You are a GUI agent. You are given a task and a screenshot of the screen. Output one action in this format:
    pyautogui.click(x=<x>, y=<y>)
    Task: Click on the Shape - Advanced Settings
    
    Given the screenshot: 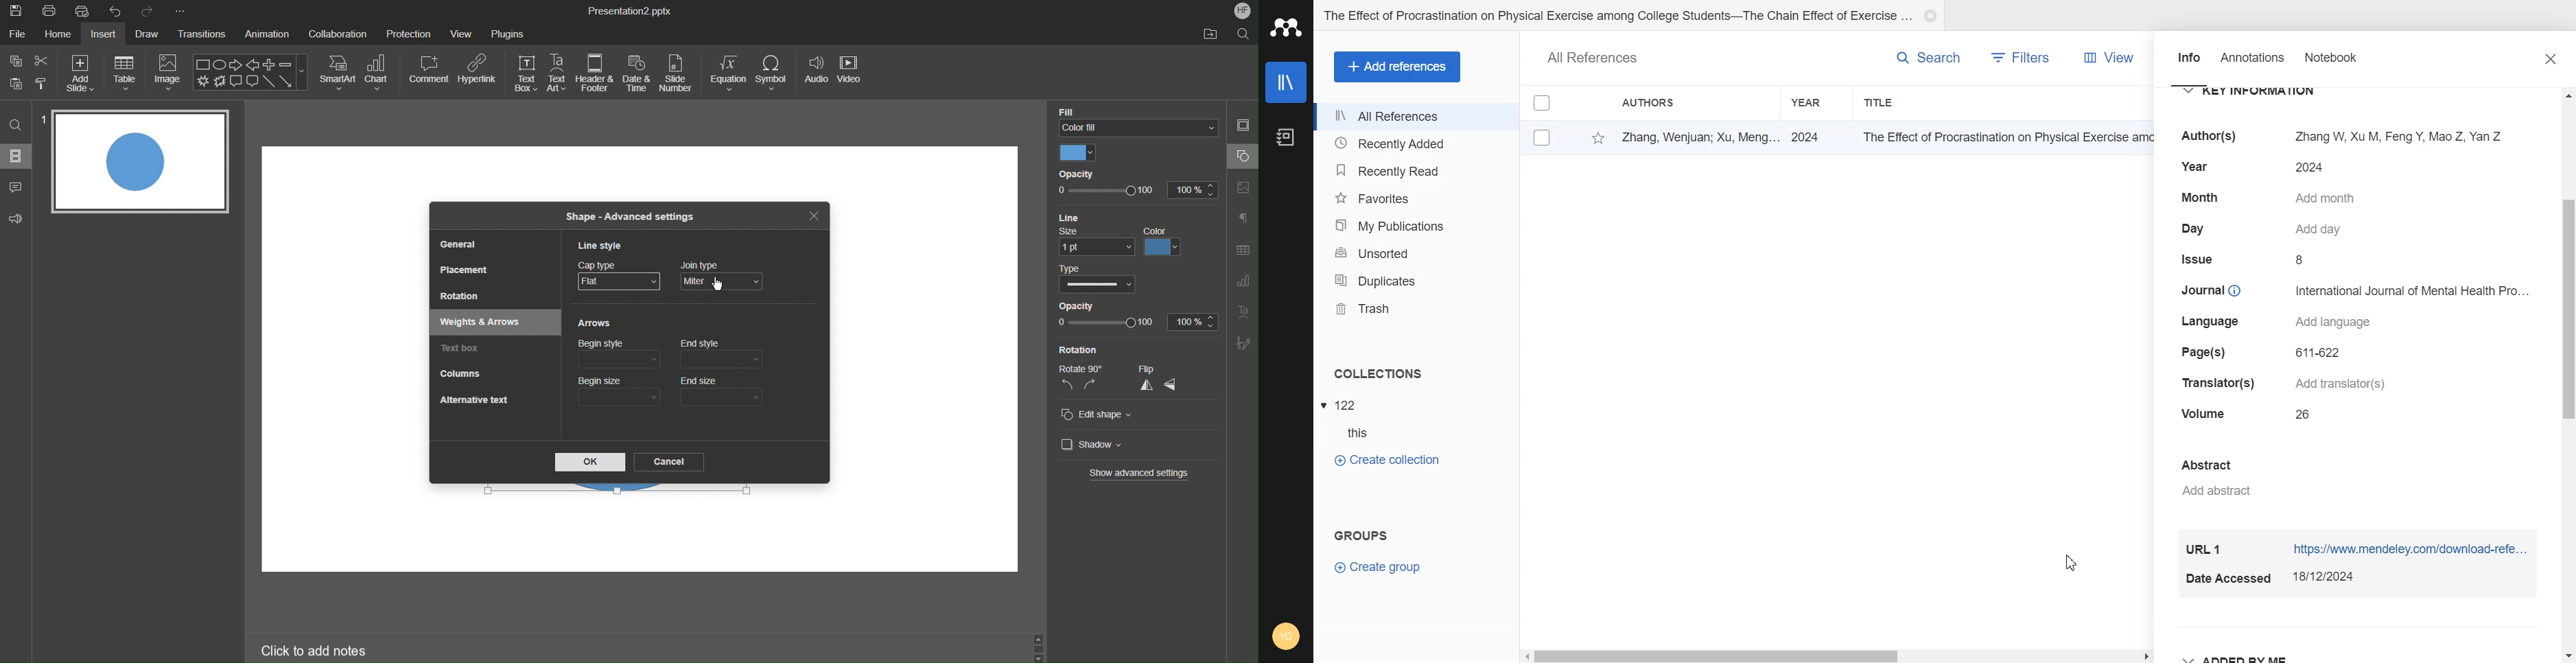 What is the action you would take?
    pyautogui.click(x=627, y=215)
    